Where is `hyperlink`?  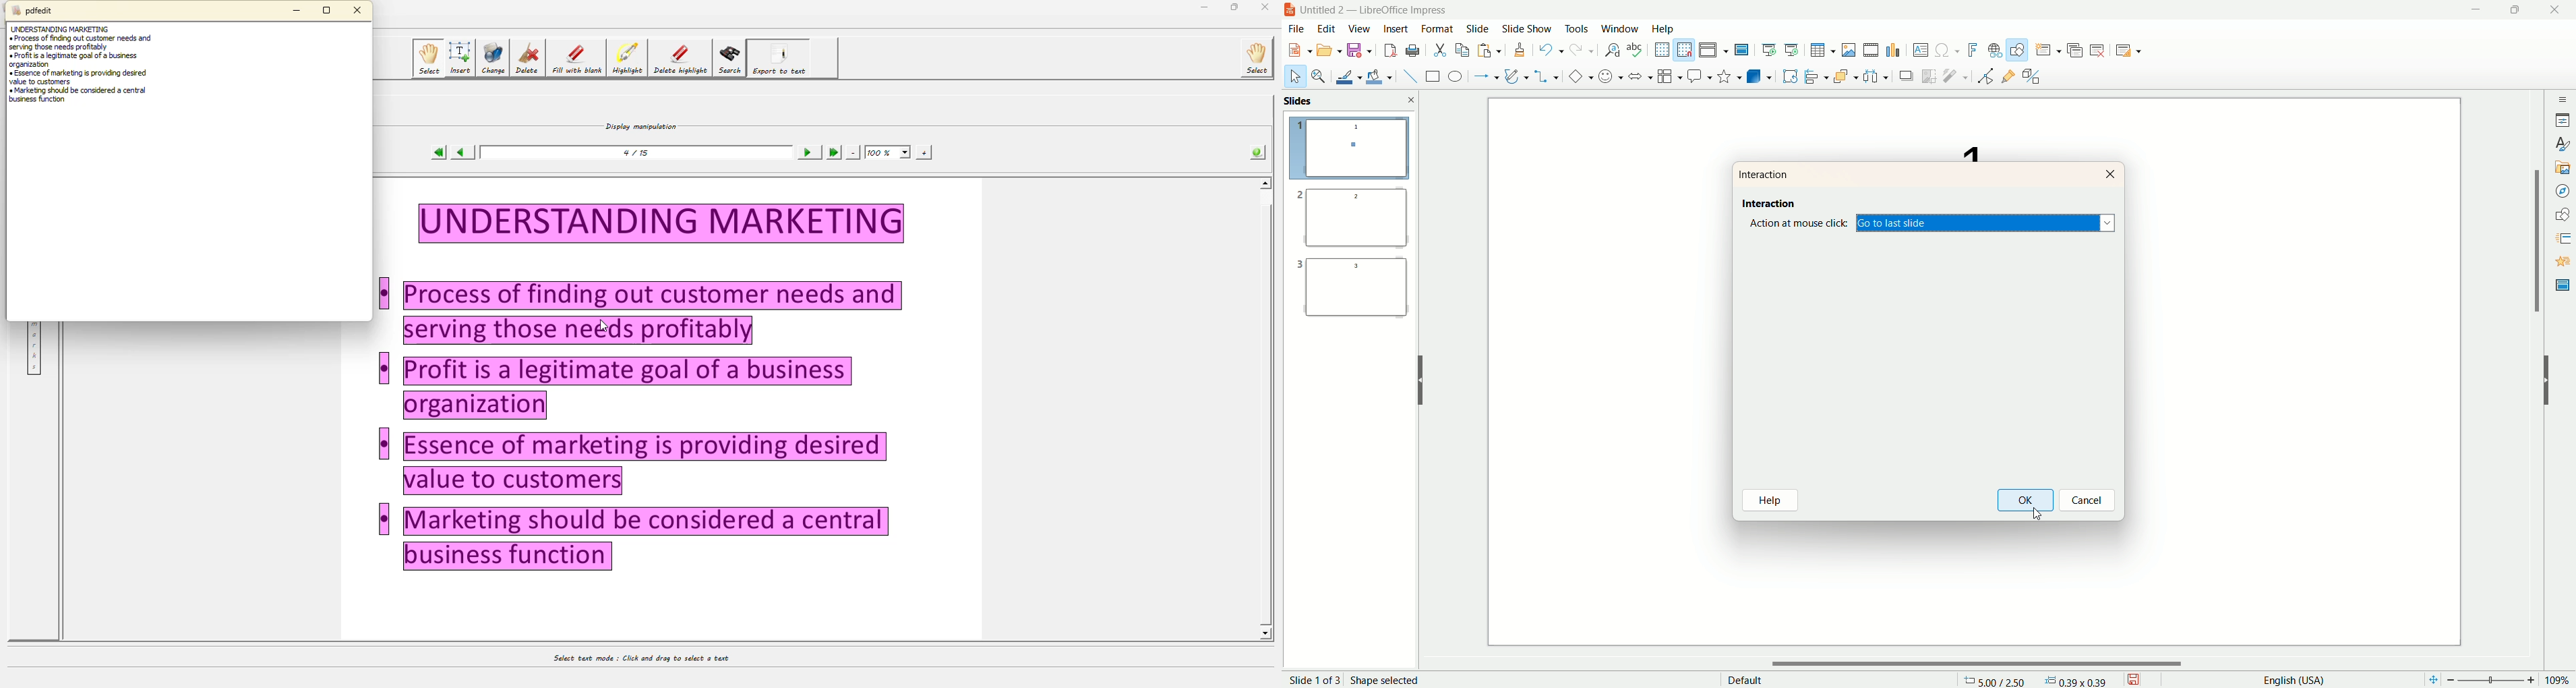
hyperlink is located at coordinates (1992, 51).